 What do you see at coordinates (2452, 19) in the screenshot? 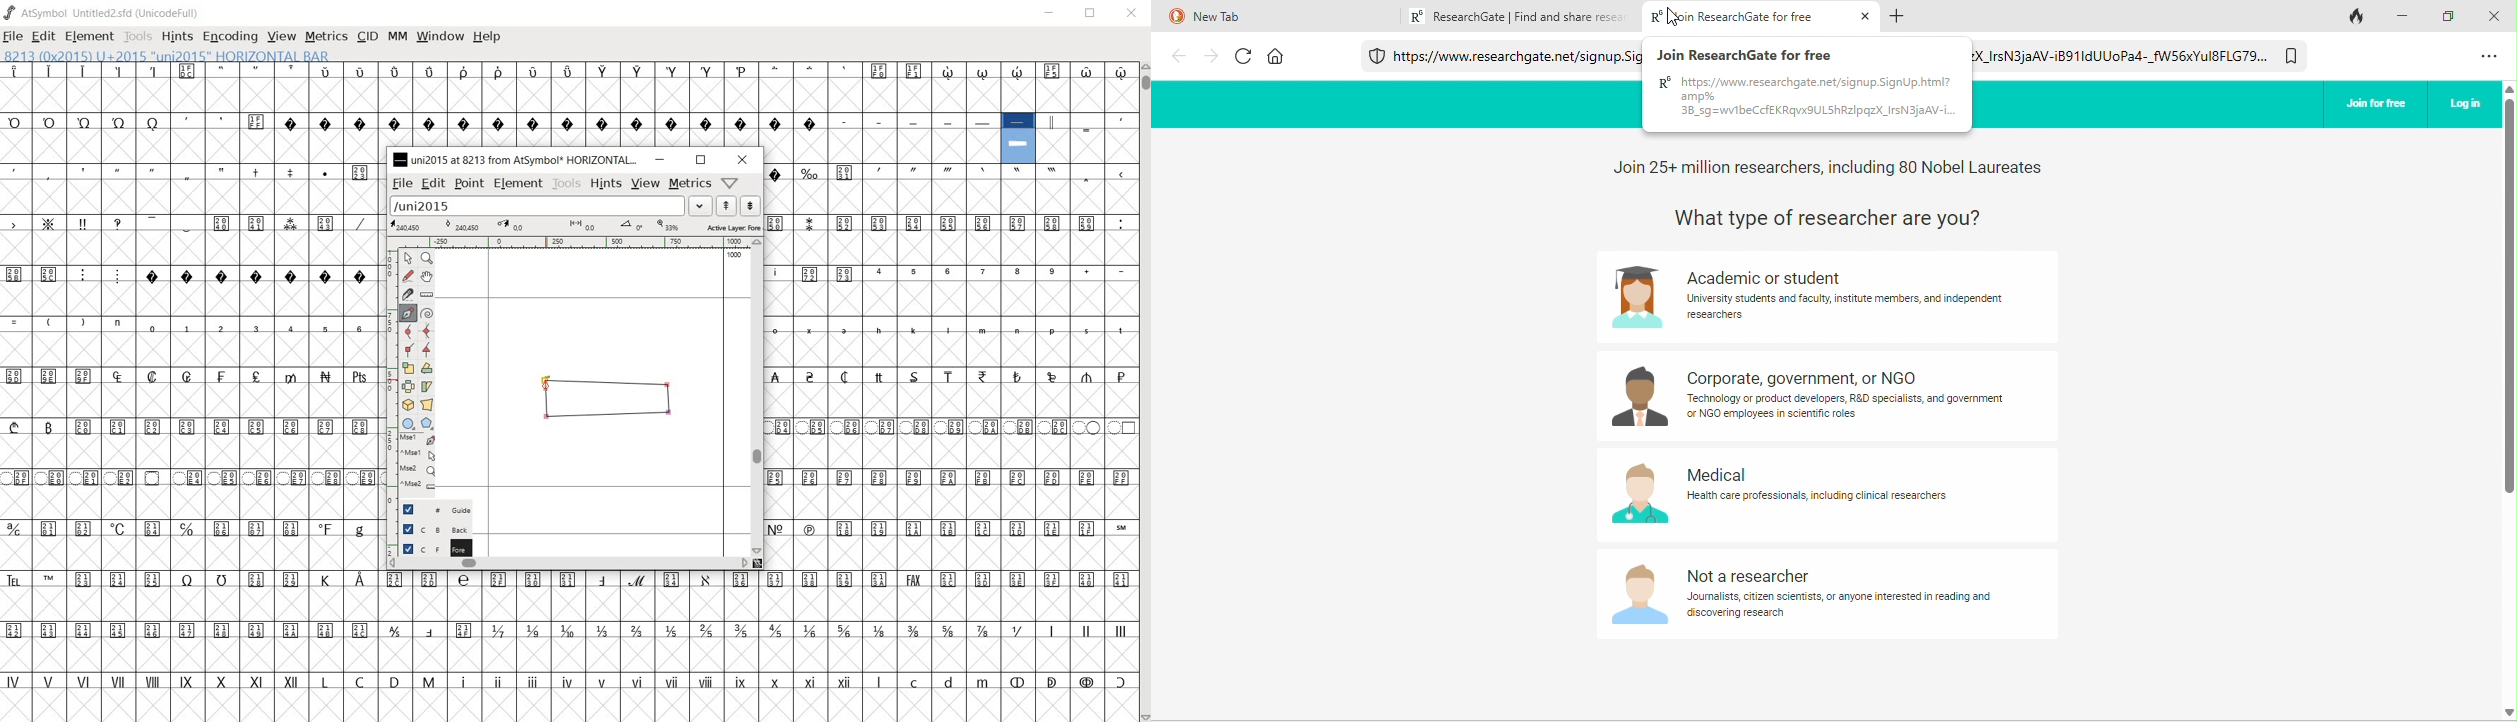
I see `maximize` at bounding box center [2452, 19].